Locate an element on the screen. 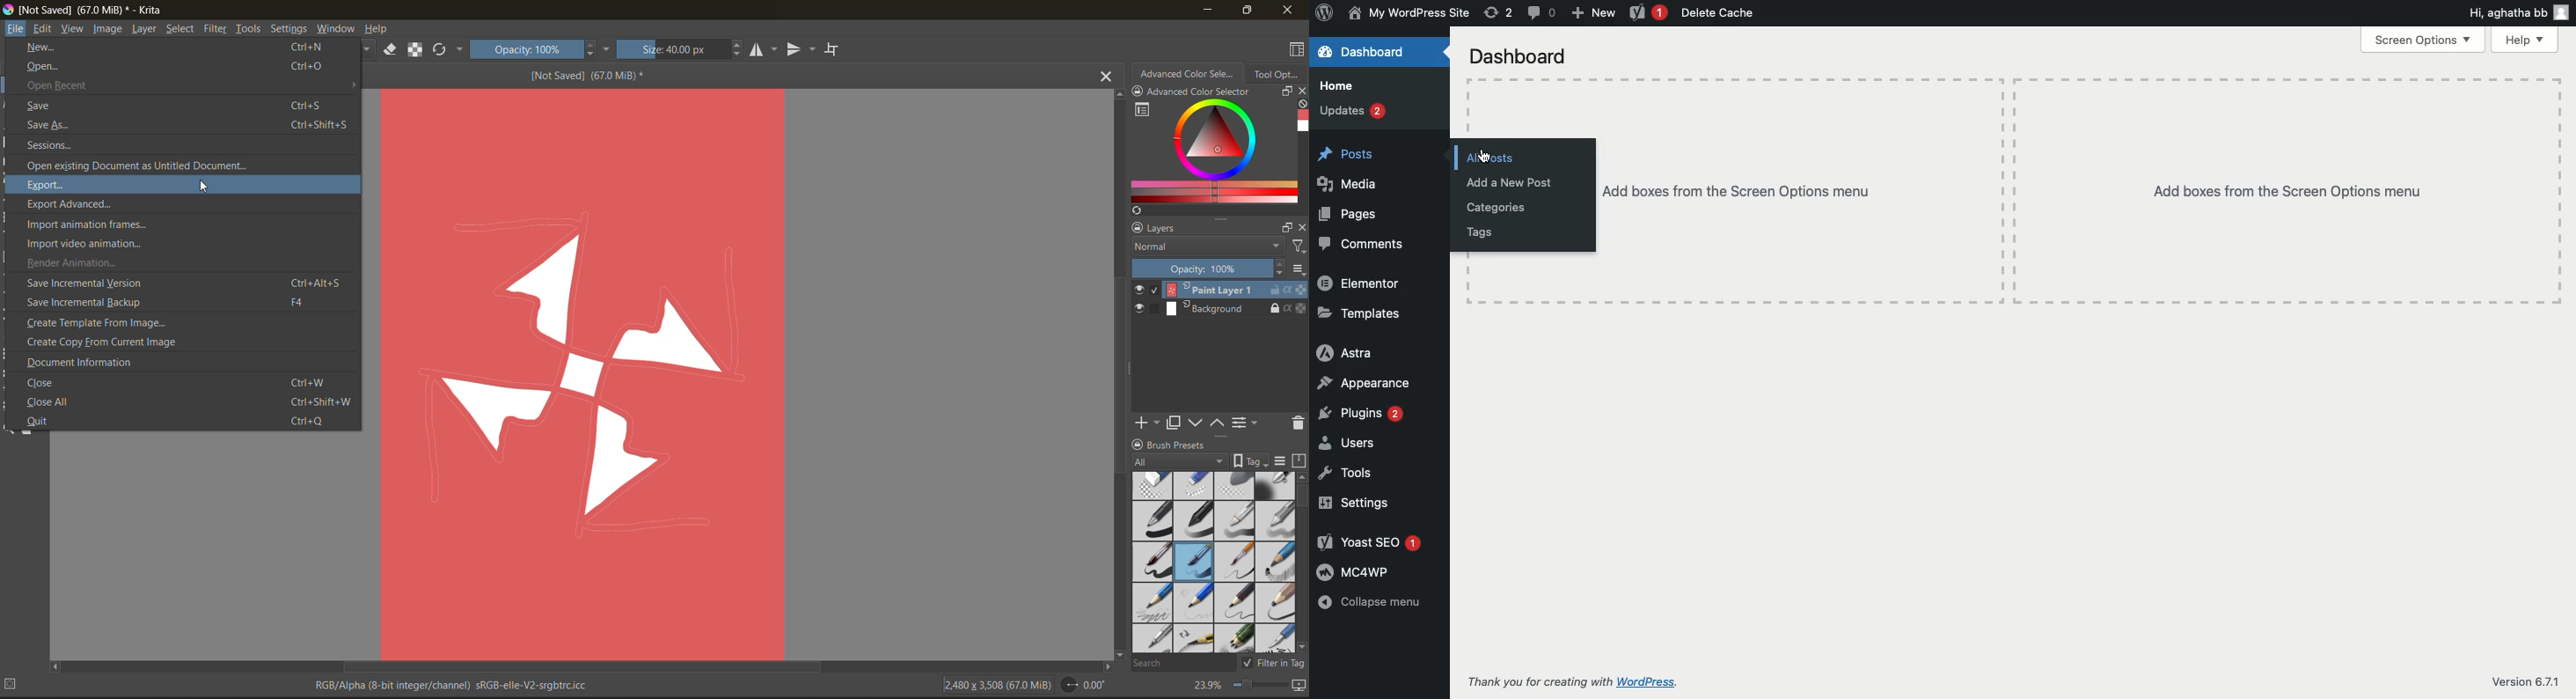  delete the layer or mask is located at coordinates (1294, 425).